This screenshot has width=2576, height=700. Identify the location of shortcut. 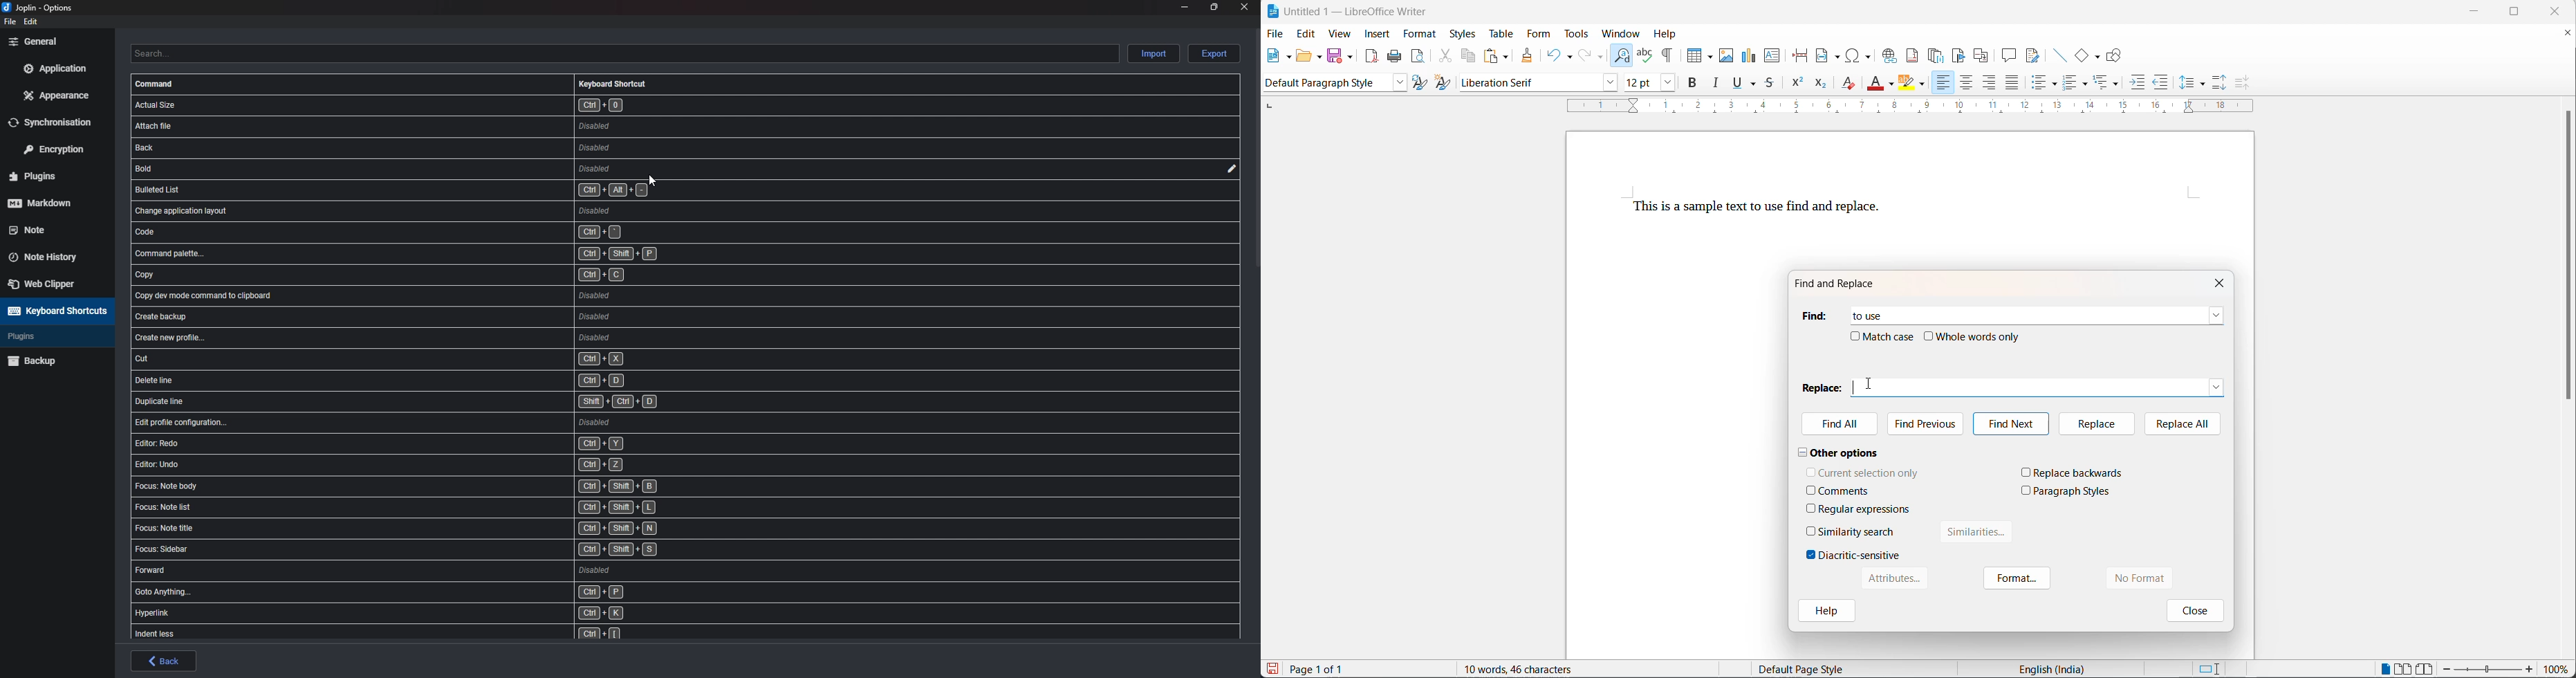
(441, 148).